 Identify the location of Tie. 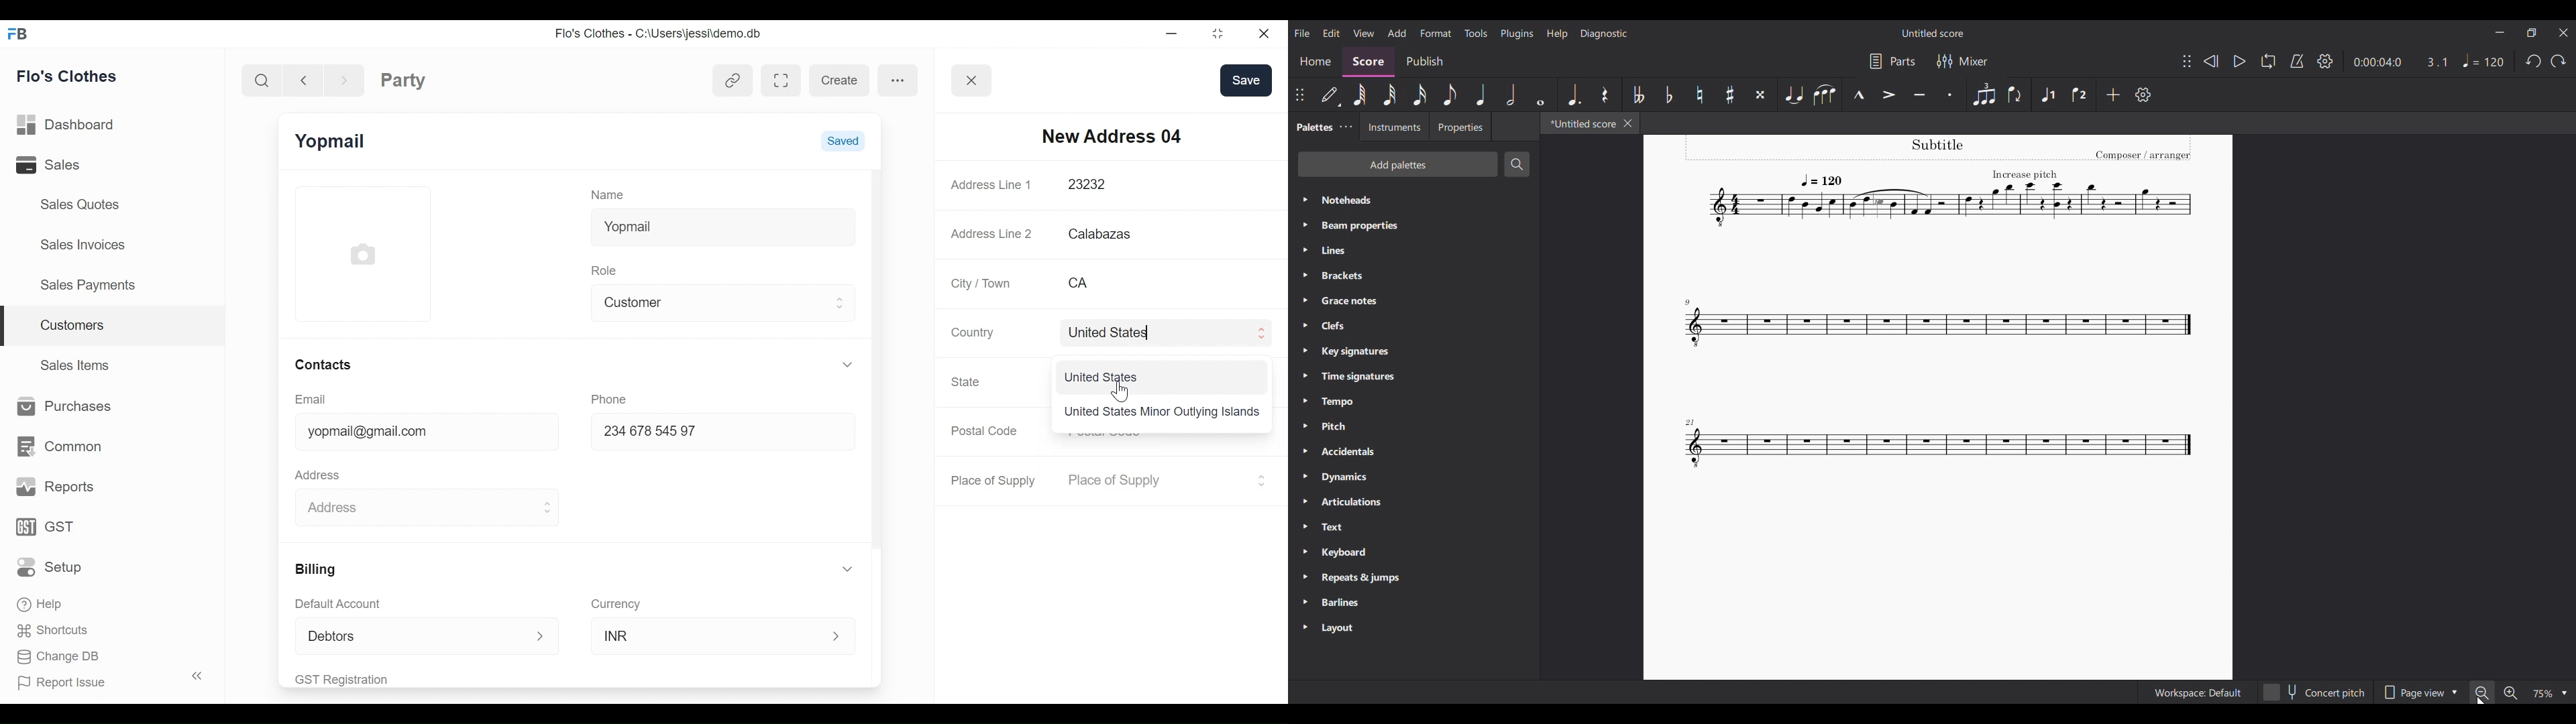
(1793, 95).